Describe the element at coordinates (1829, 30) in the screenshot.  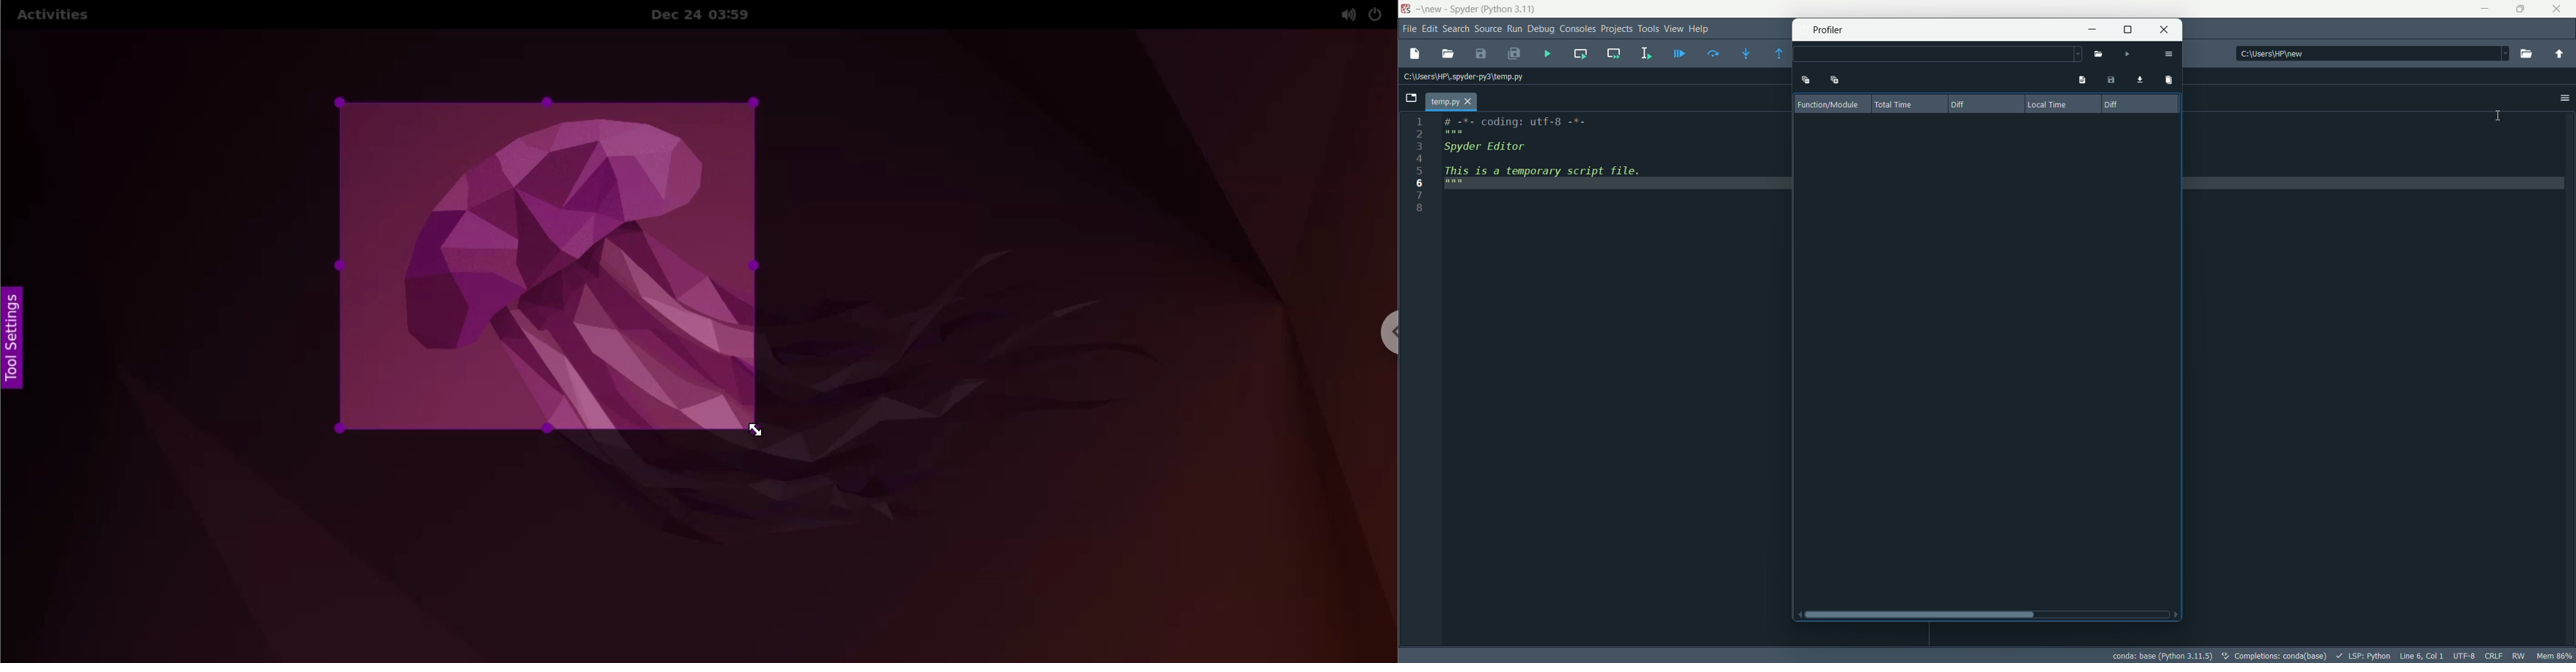
I see `profiler` at that location.